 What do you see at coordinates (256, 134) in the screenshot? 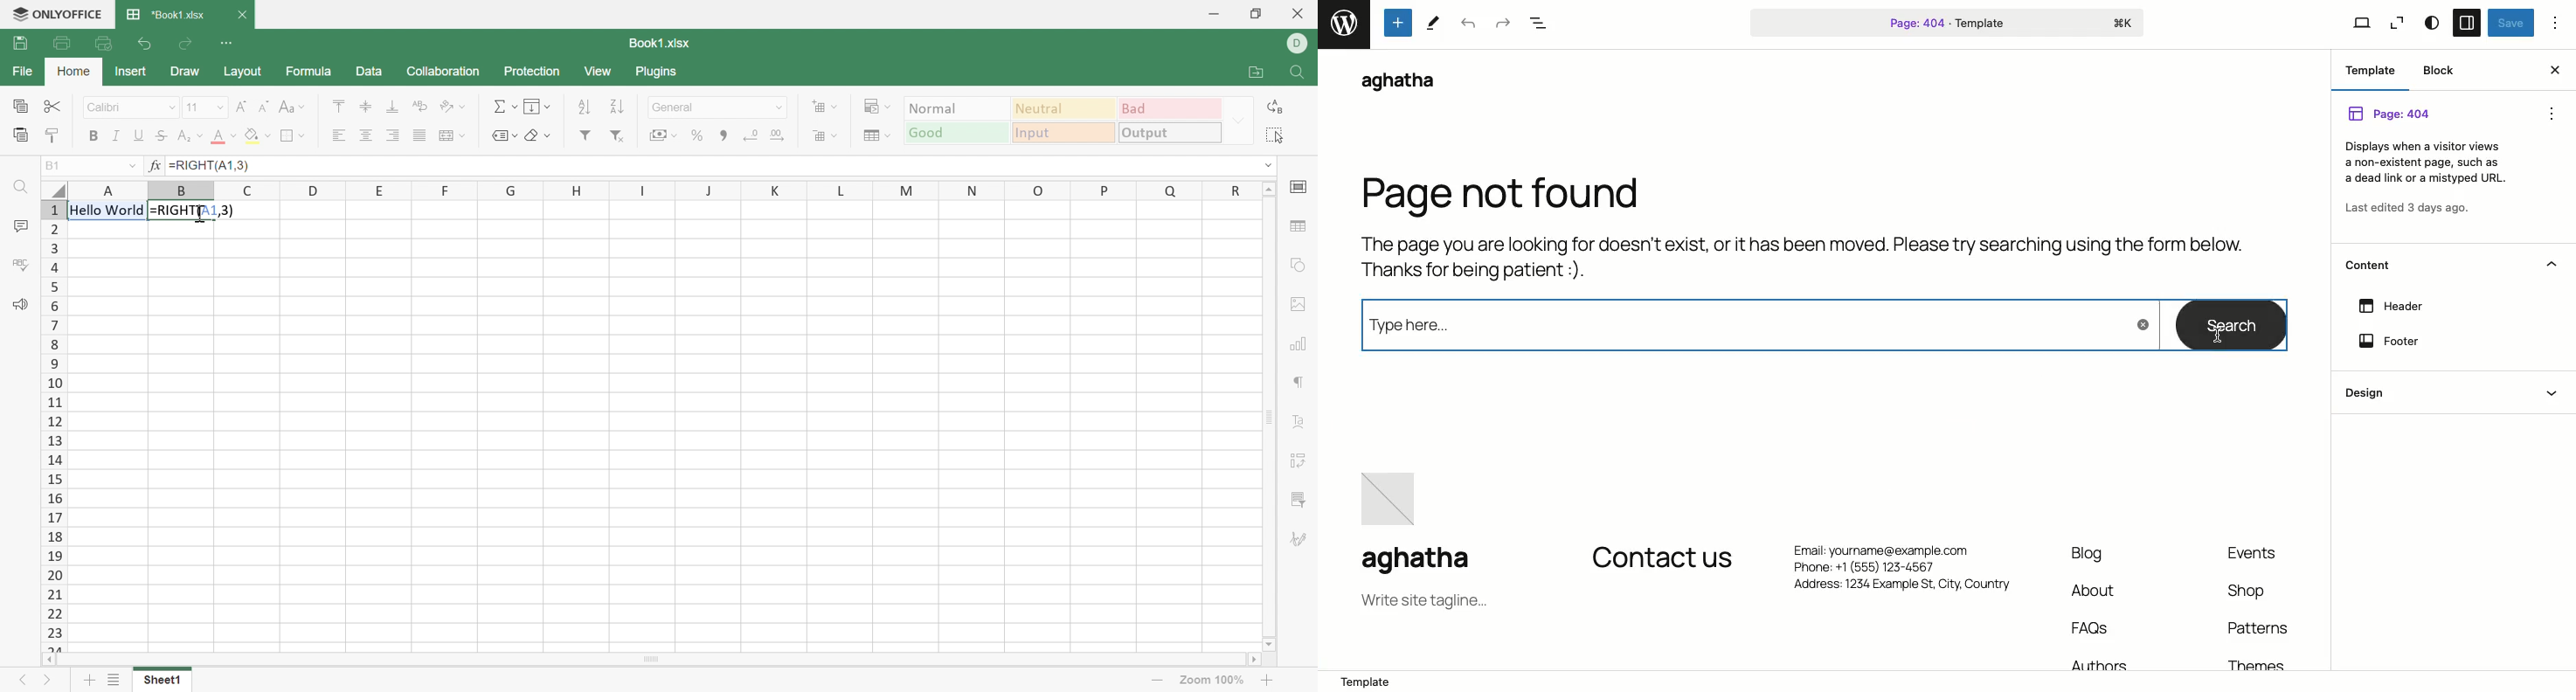
I see `Fill color` at bounding box center [256, 134].